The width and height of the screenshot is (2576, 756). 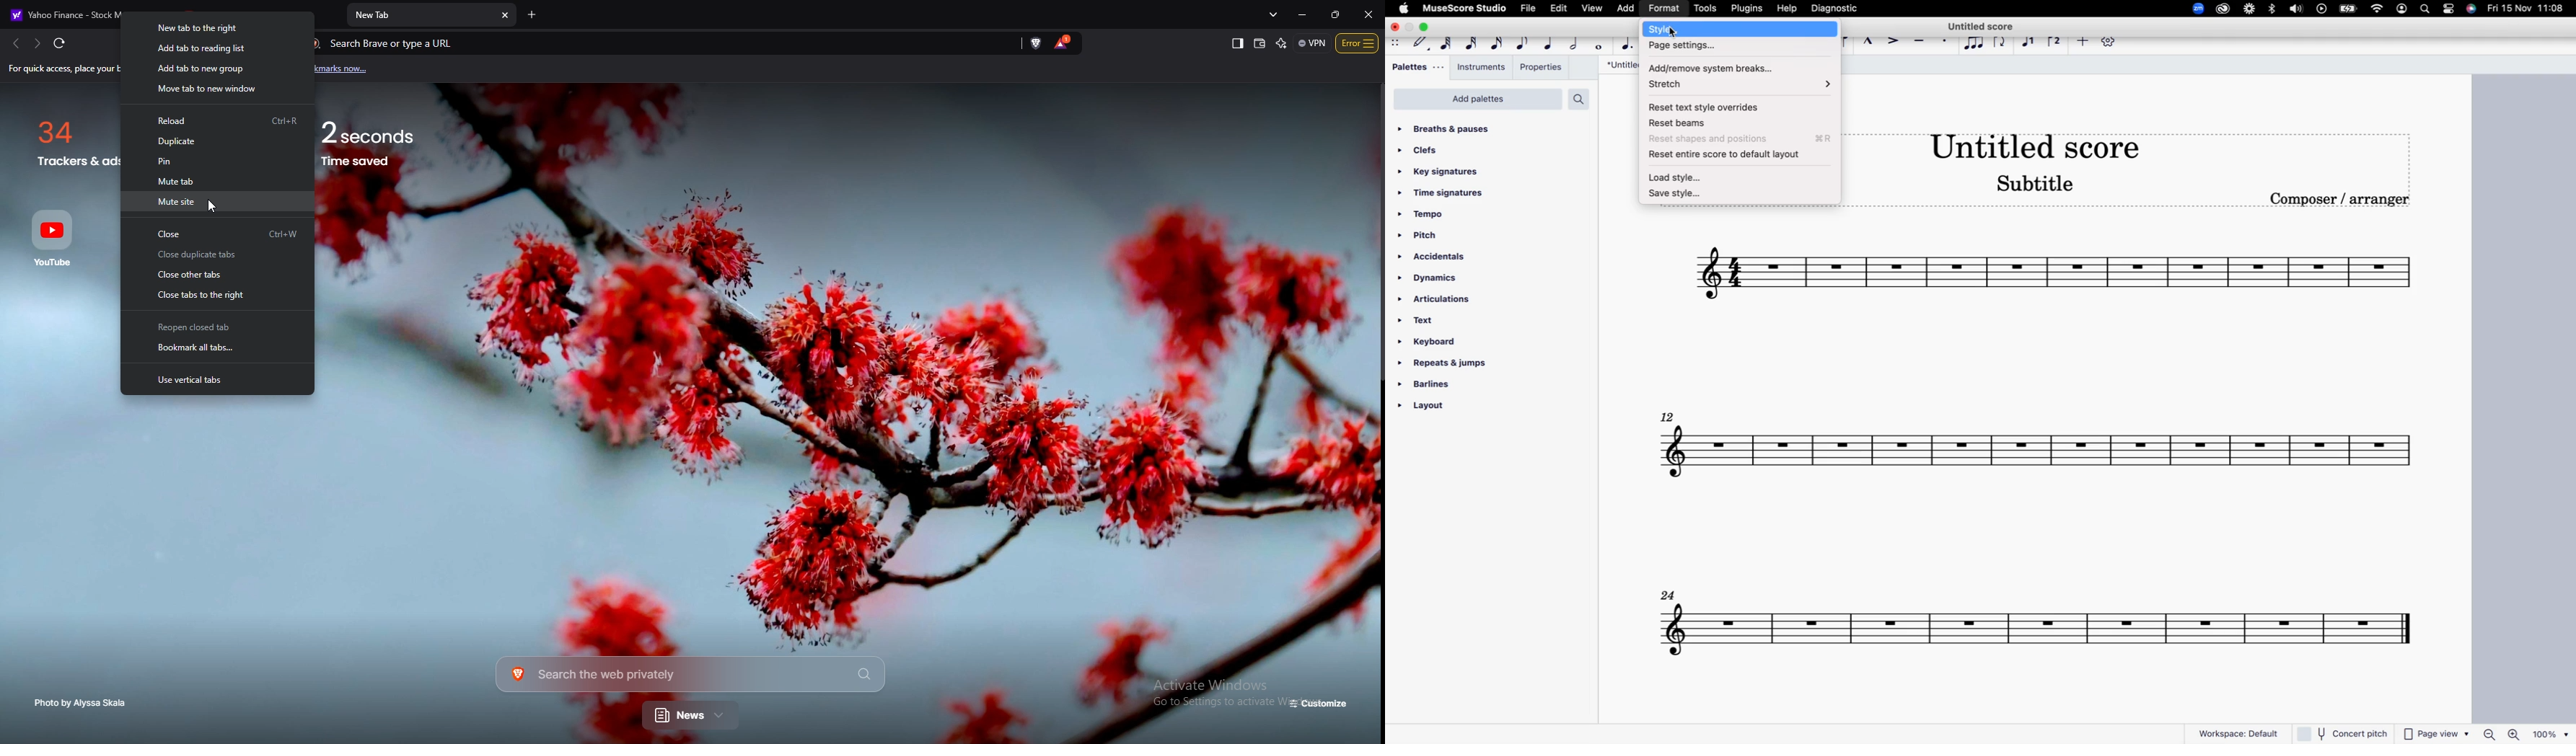 What do you see at coordinates (1436, 300) in the screenshot?
I see `articulations` at bounding box center [1436, 300].